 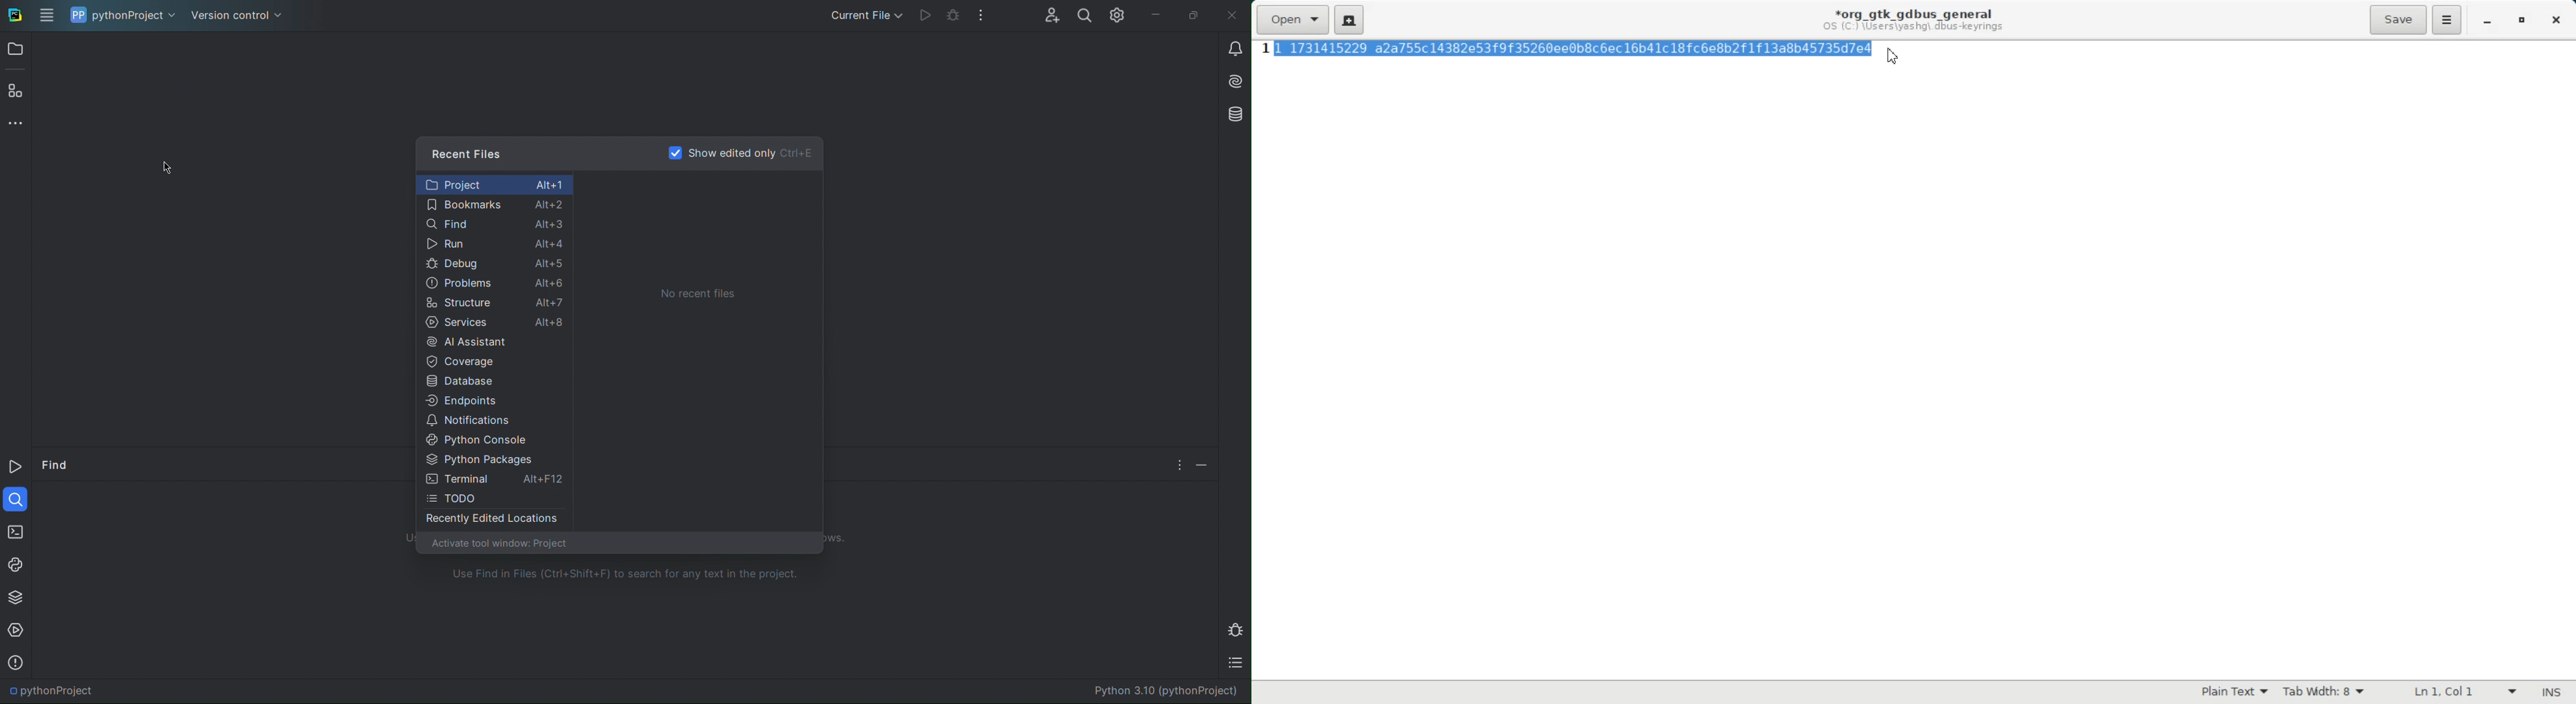 I want to click on Hamburger Settings, so click(x=2447, y=19).